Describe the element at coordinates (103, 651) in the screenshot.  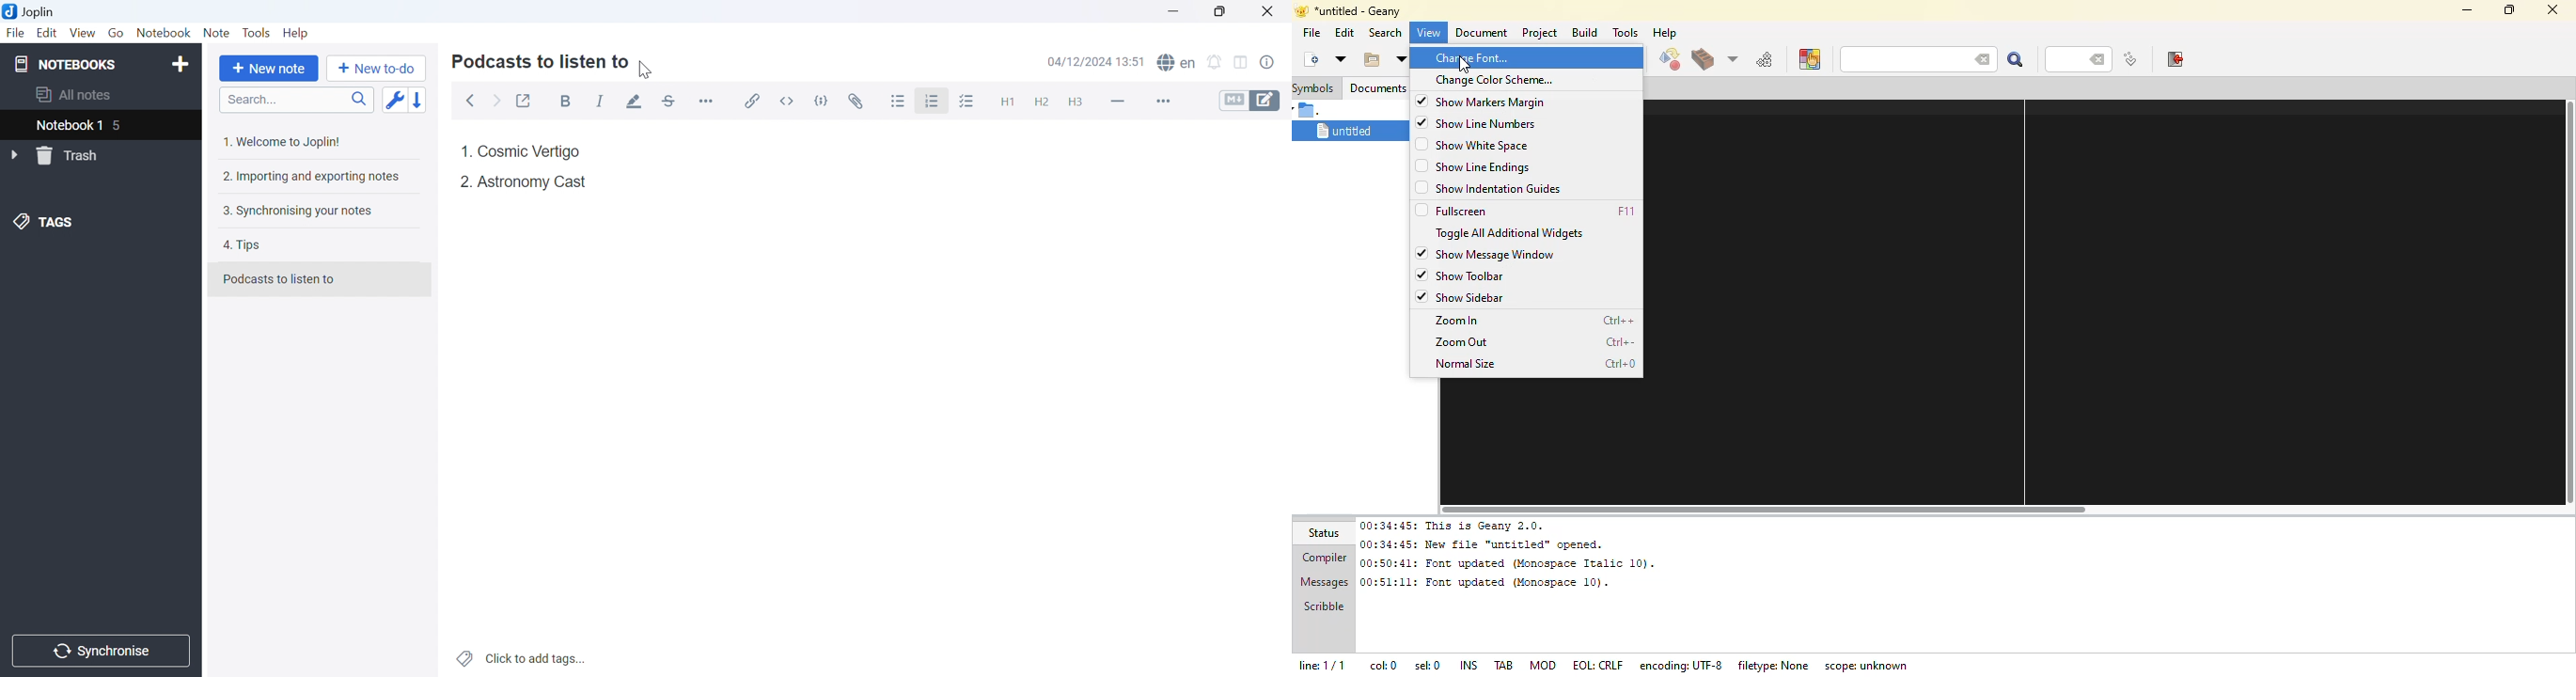
I see `Synchronise` at that location.